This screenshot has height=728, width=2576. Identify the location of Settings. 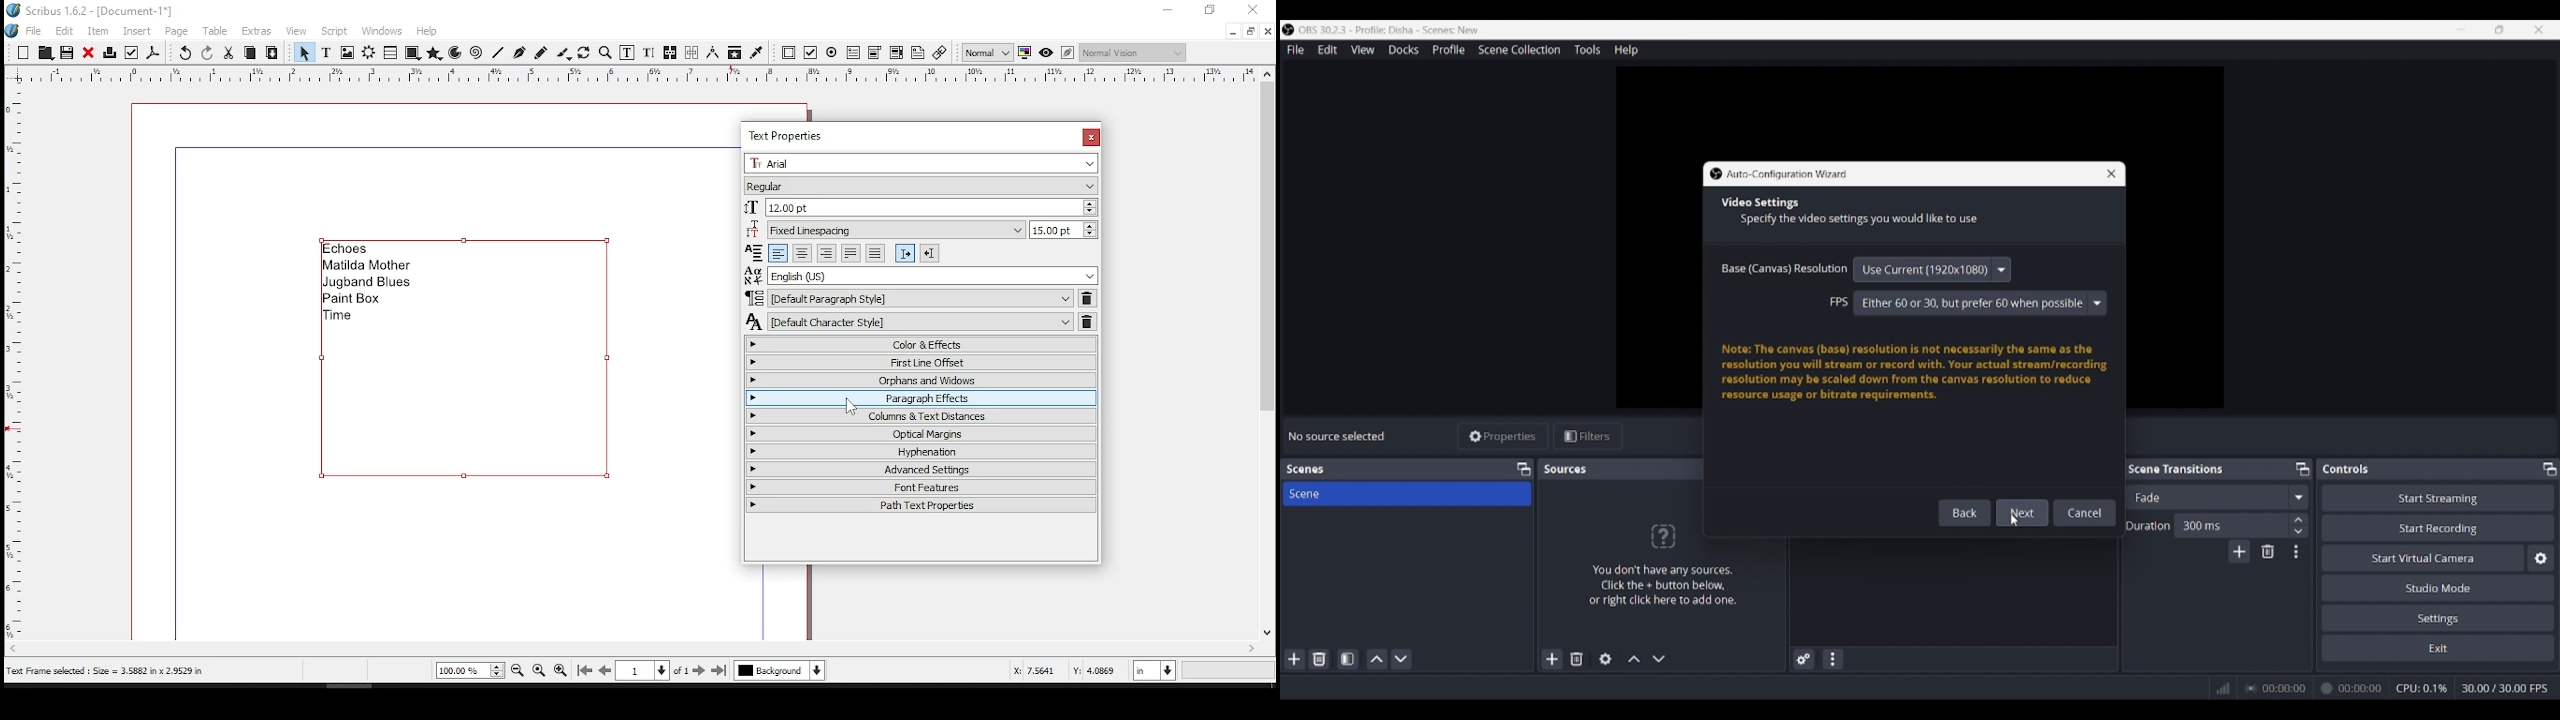
(2439, 617).